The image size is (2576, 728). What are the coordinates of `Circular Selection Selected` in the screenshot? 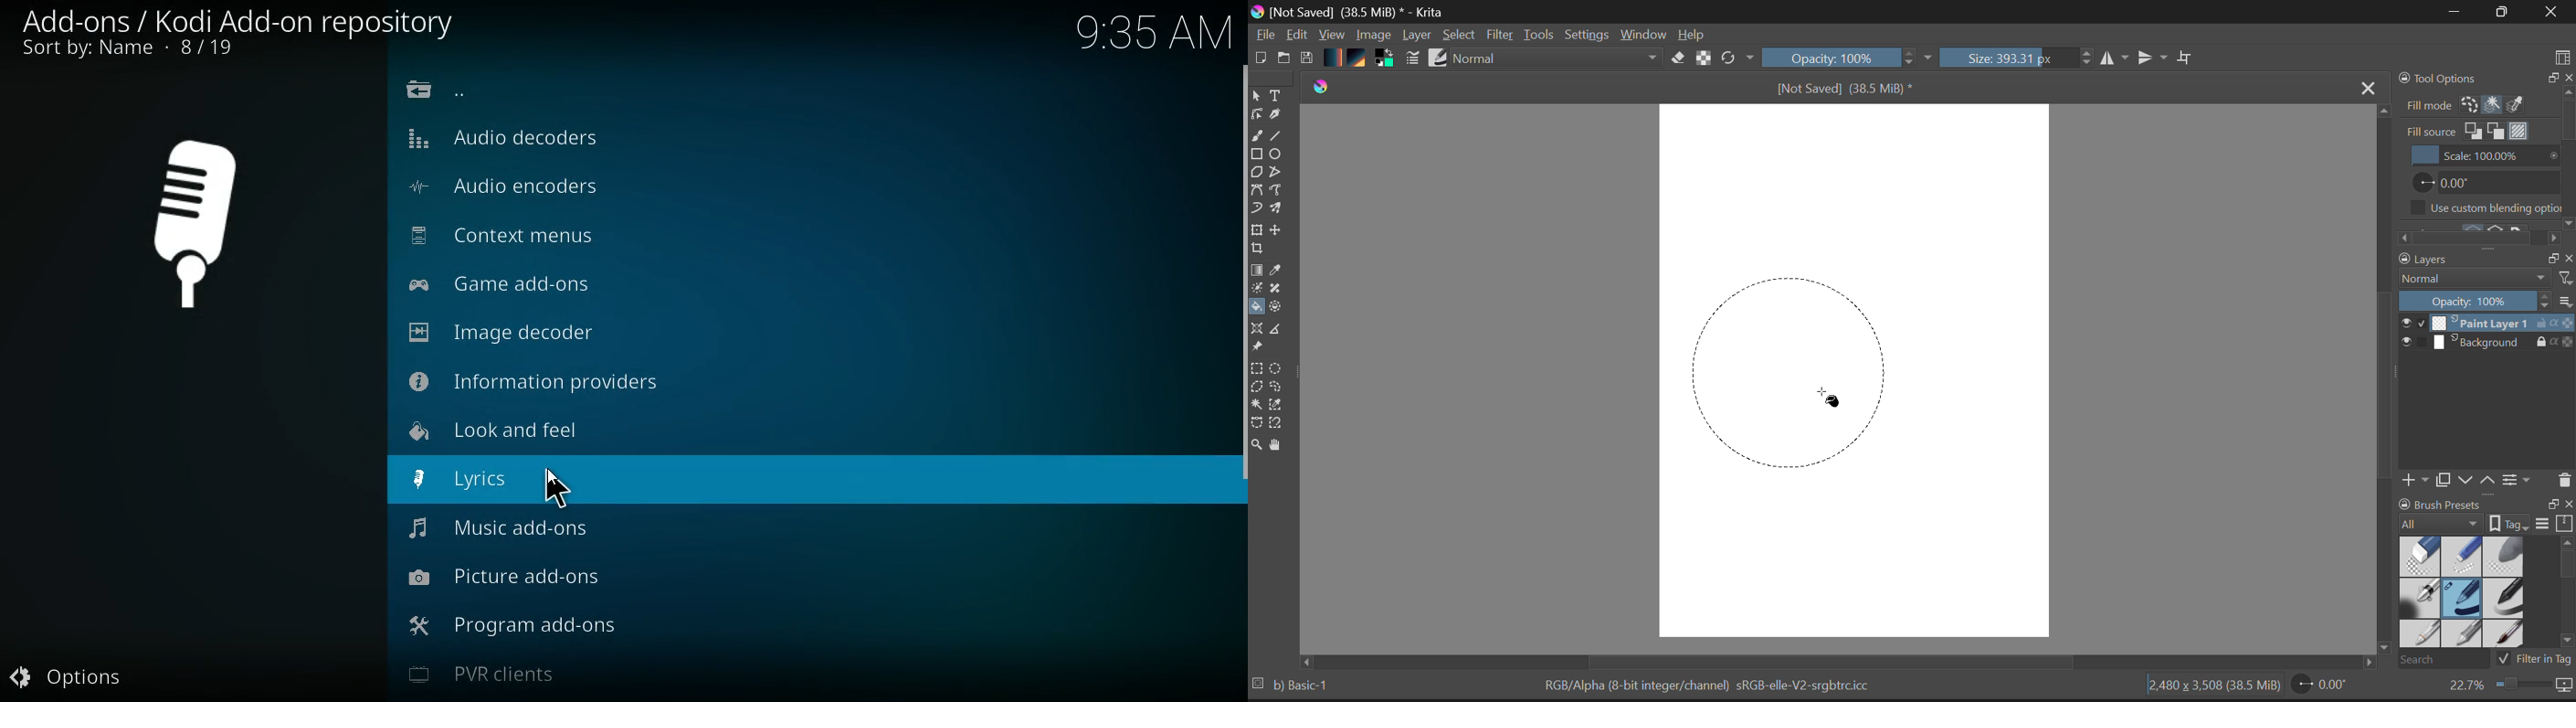 It's located at (1278, 366).